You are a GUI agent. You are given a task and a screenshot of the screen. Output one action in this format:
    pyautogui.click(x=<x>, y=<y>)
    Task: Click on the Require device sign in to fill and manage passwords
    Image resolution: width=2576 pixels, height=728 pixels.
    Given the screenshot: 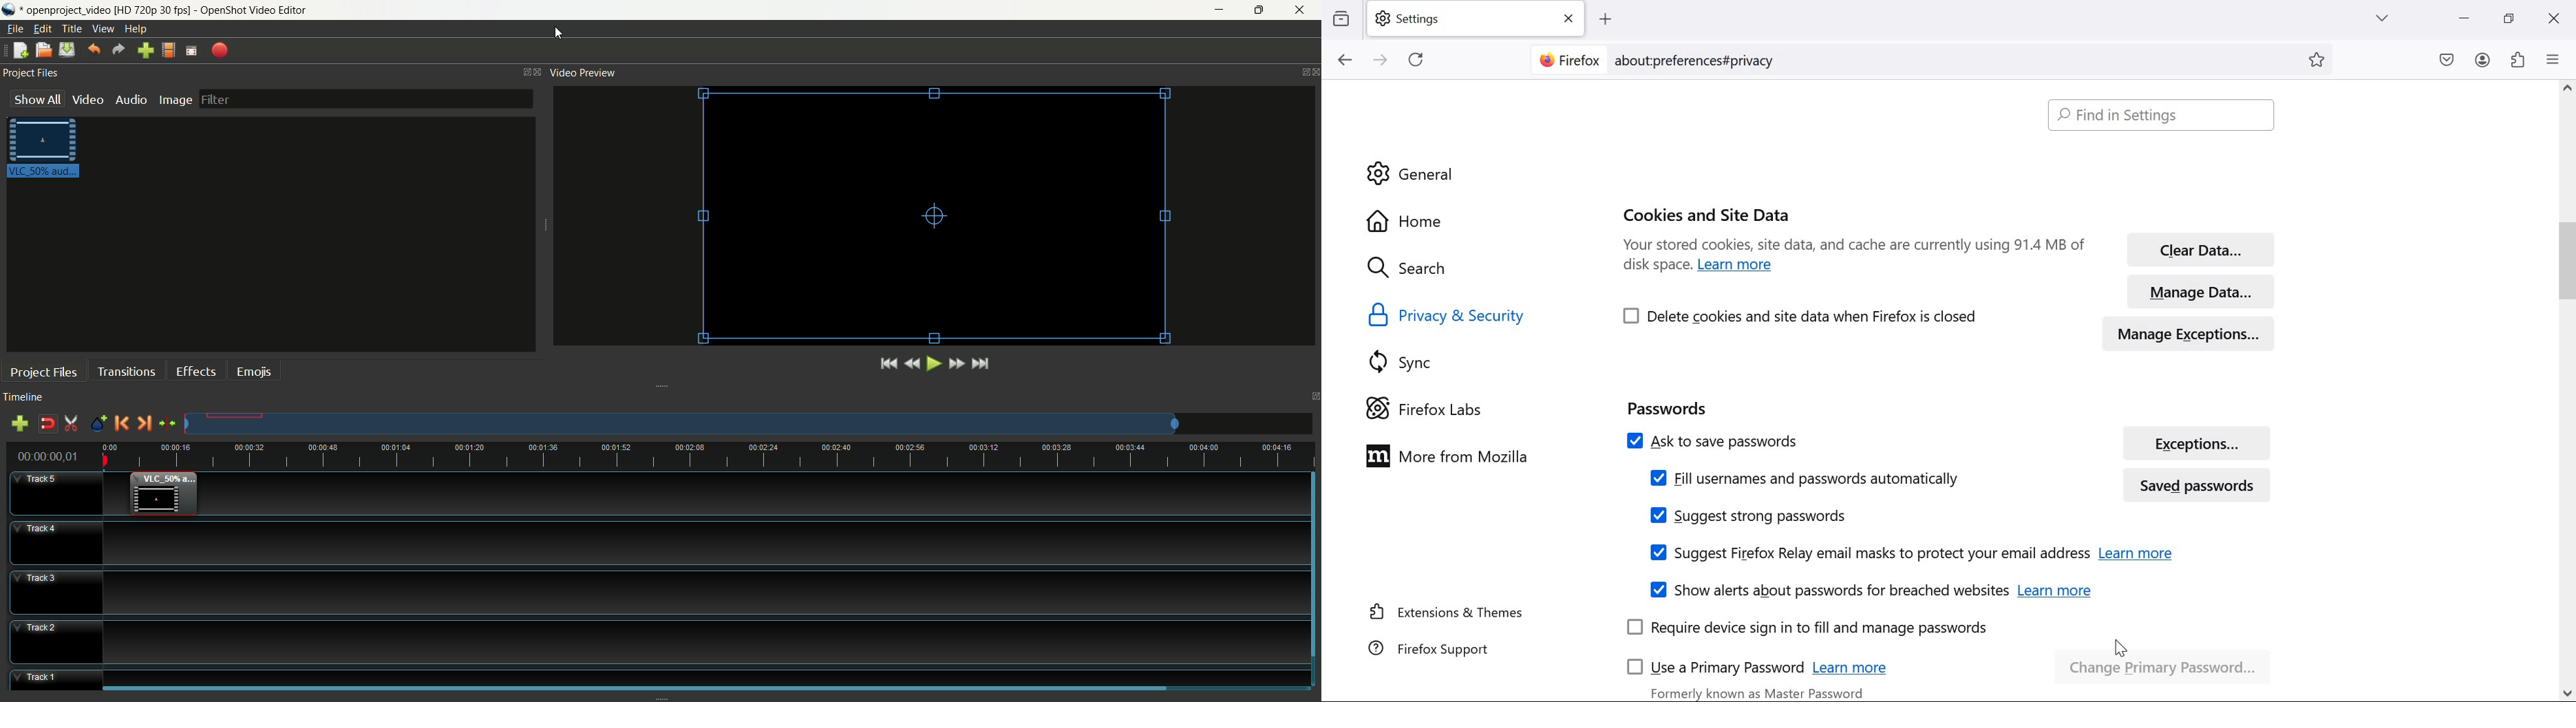 What is the action you would take?
    pyautogui.click(x=1808, y=629)
    